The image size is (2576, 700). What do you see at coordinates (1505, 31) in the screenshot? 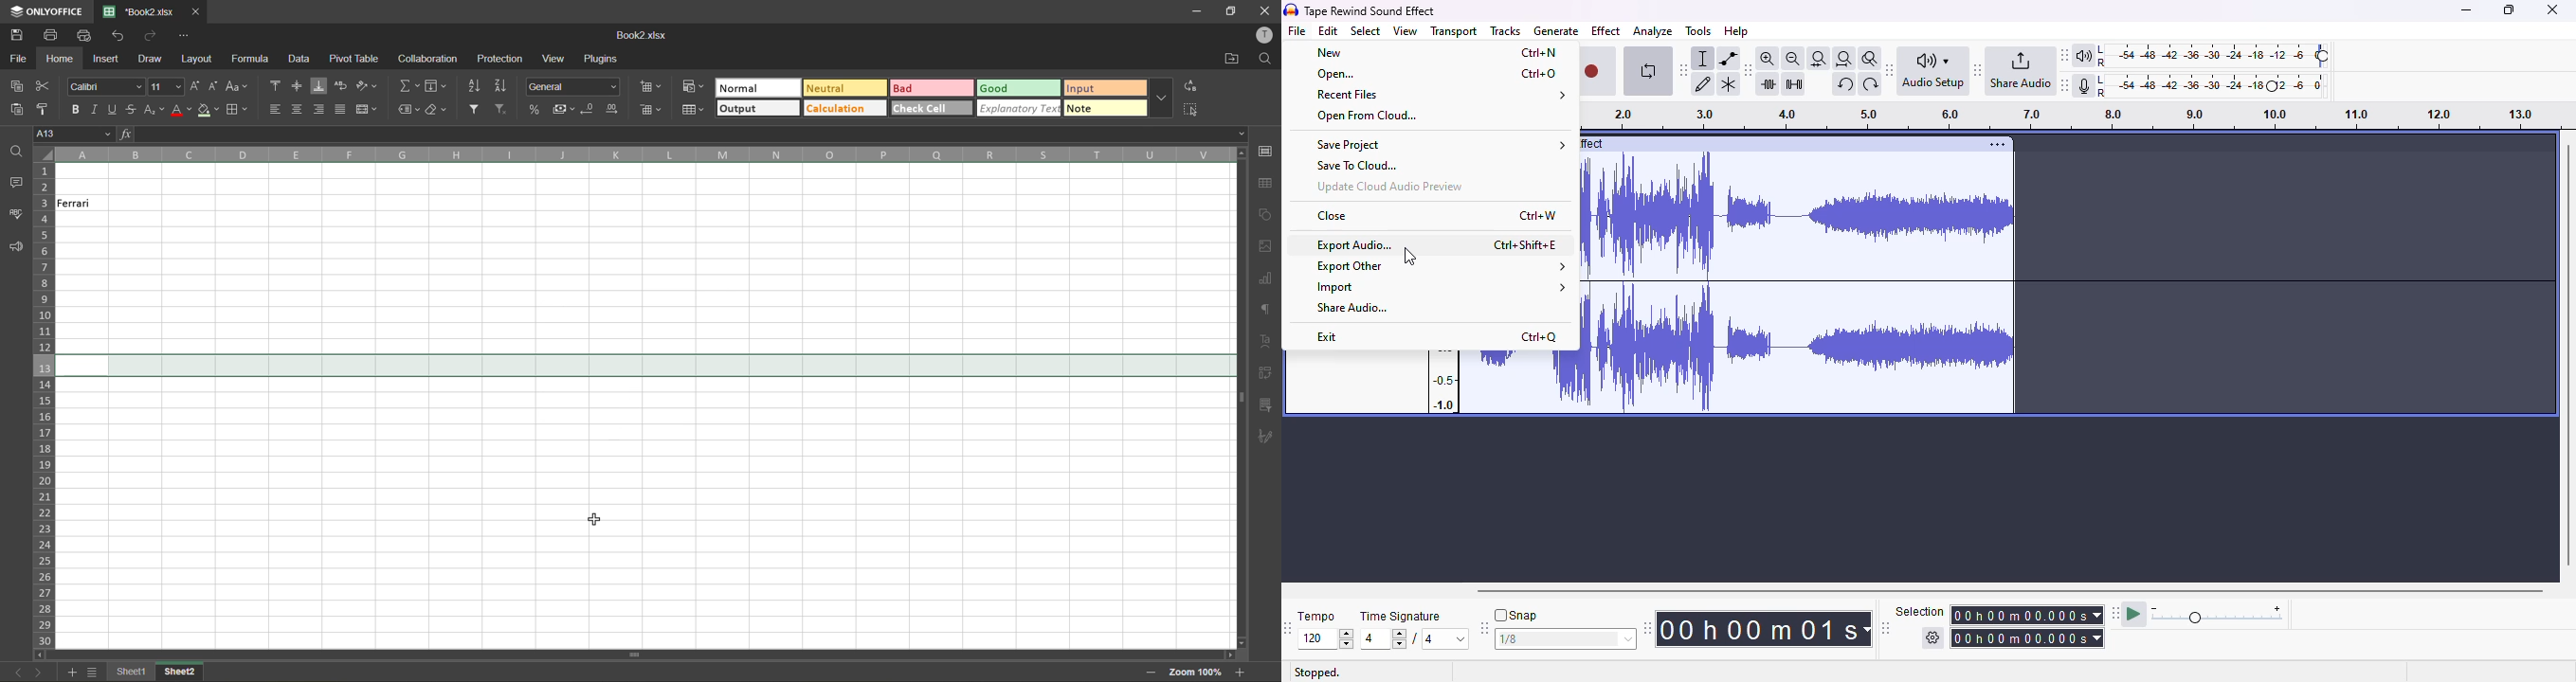
I see `tracks` at bounding box center [1505, 31].